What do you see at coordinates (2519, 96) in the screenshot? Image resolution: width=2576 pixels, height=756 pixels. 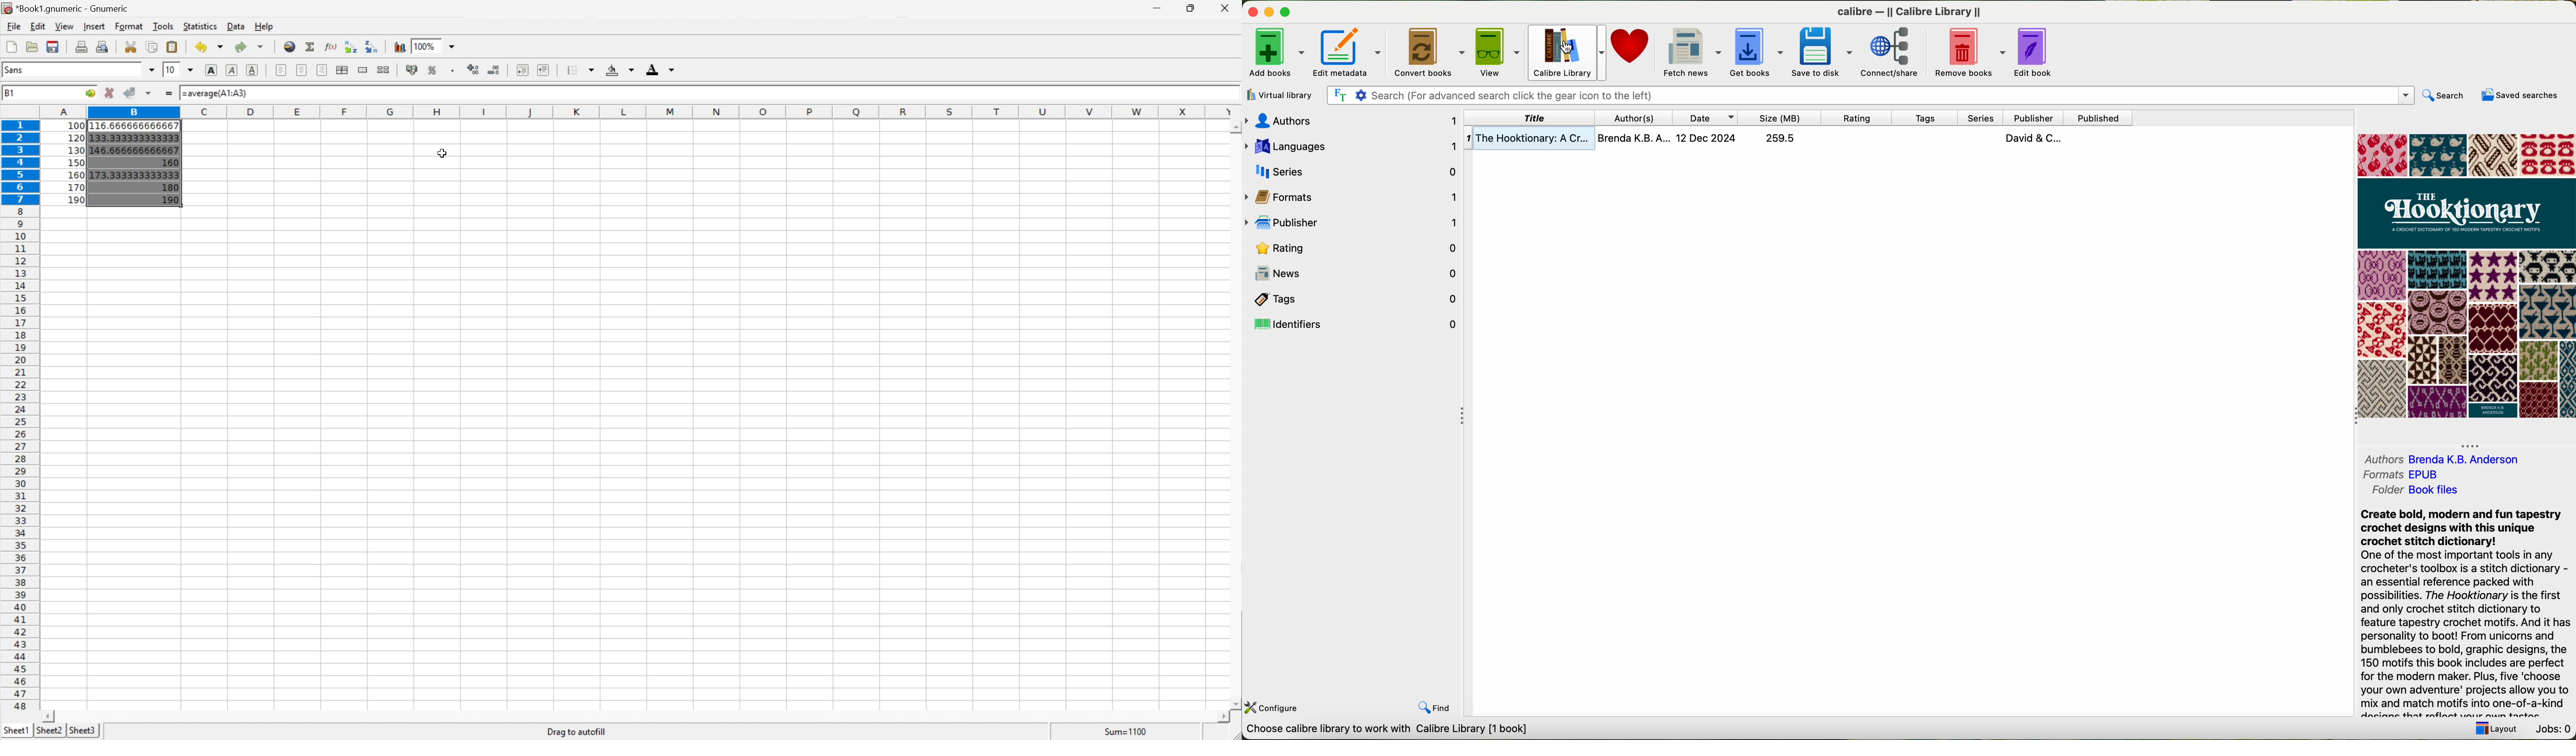 I see `saved searches` at bounding box center [2519, 96].